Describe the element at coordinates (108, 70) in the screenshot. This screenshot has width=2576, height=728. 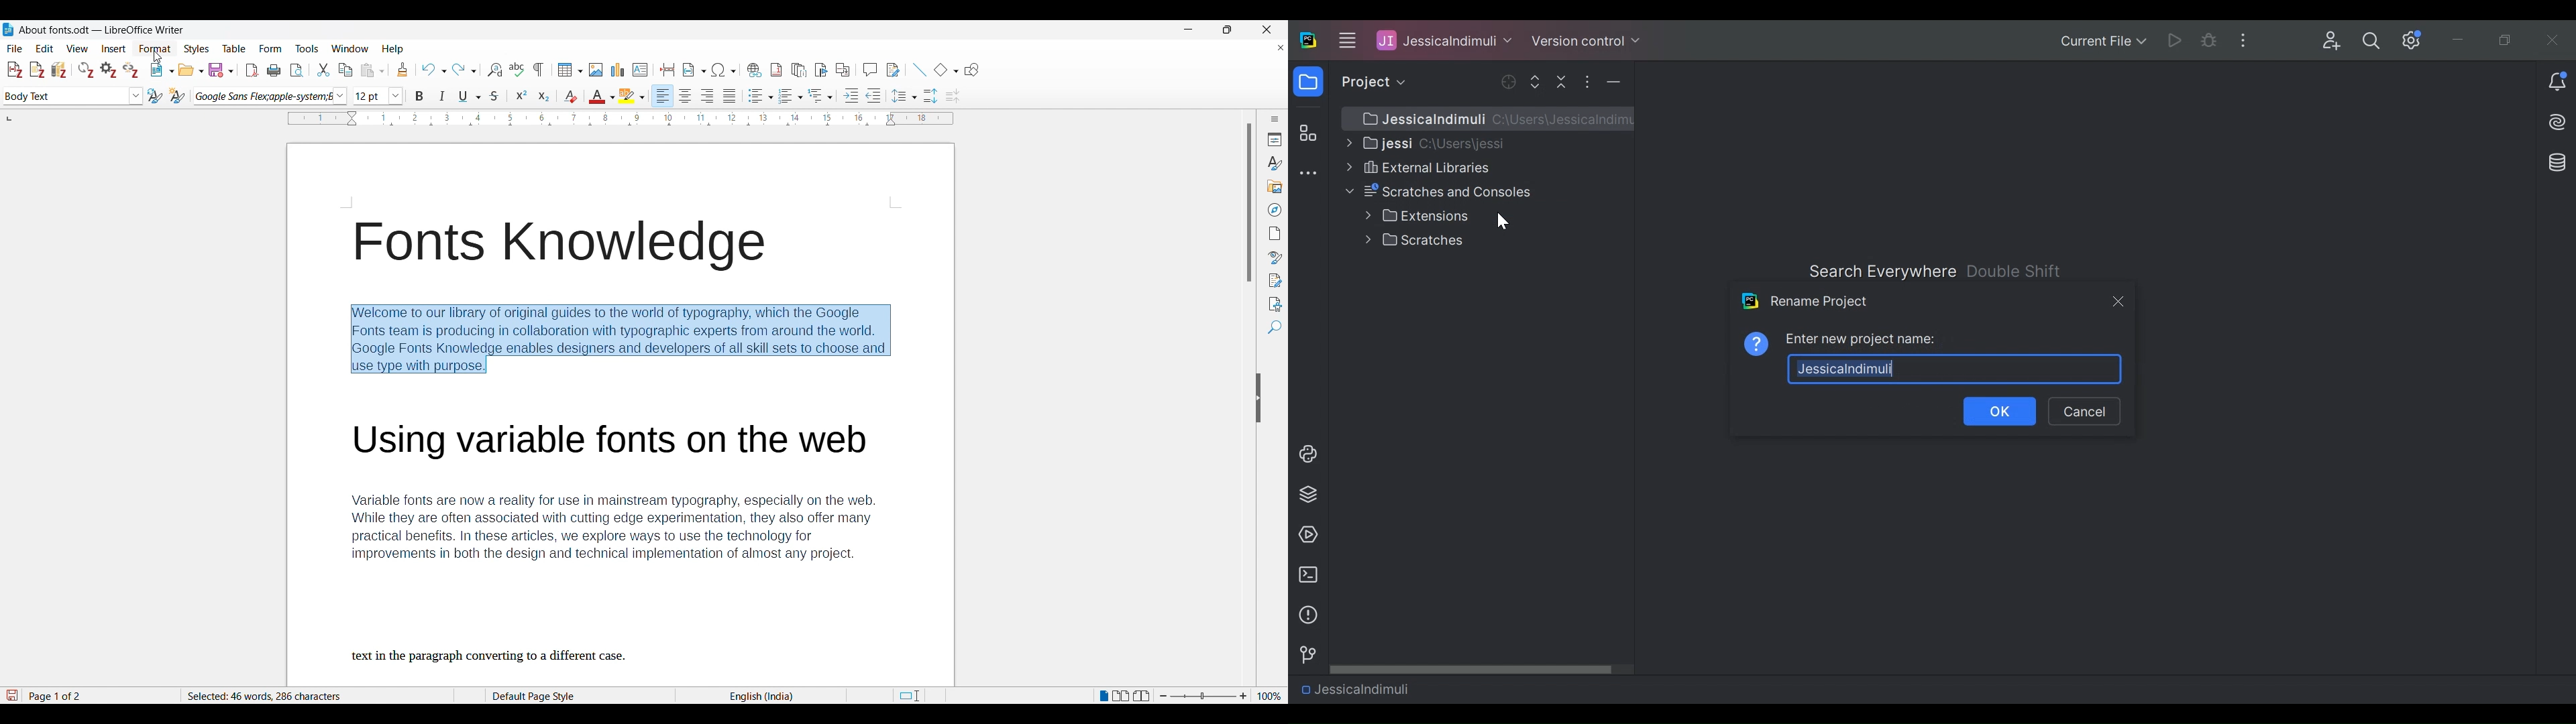
I see `Set document preferences` at that location.